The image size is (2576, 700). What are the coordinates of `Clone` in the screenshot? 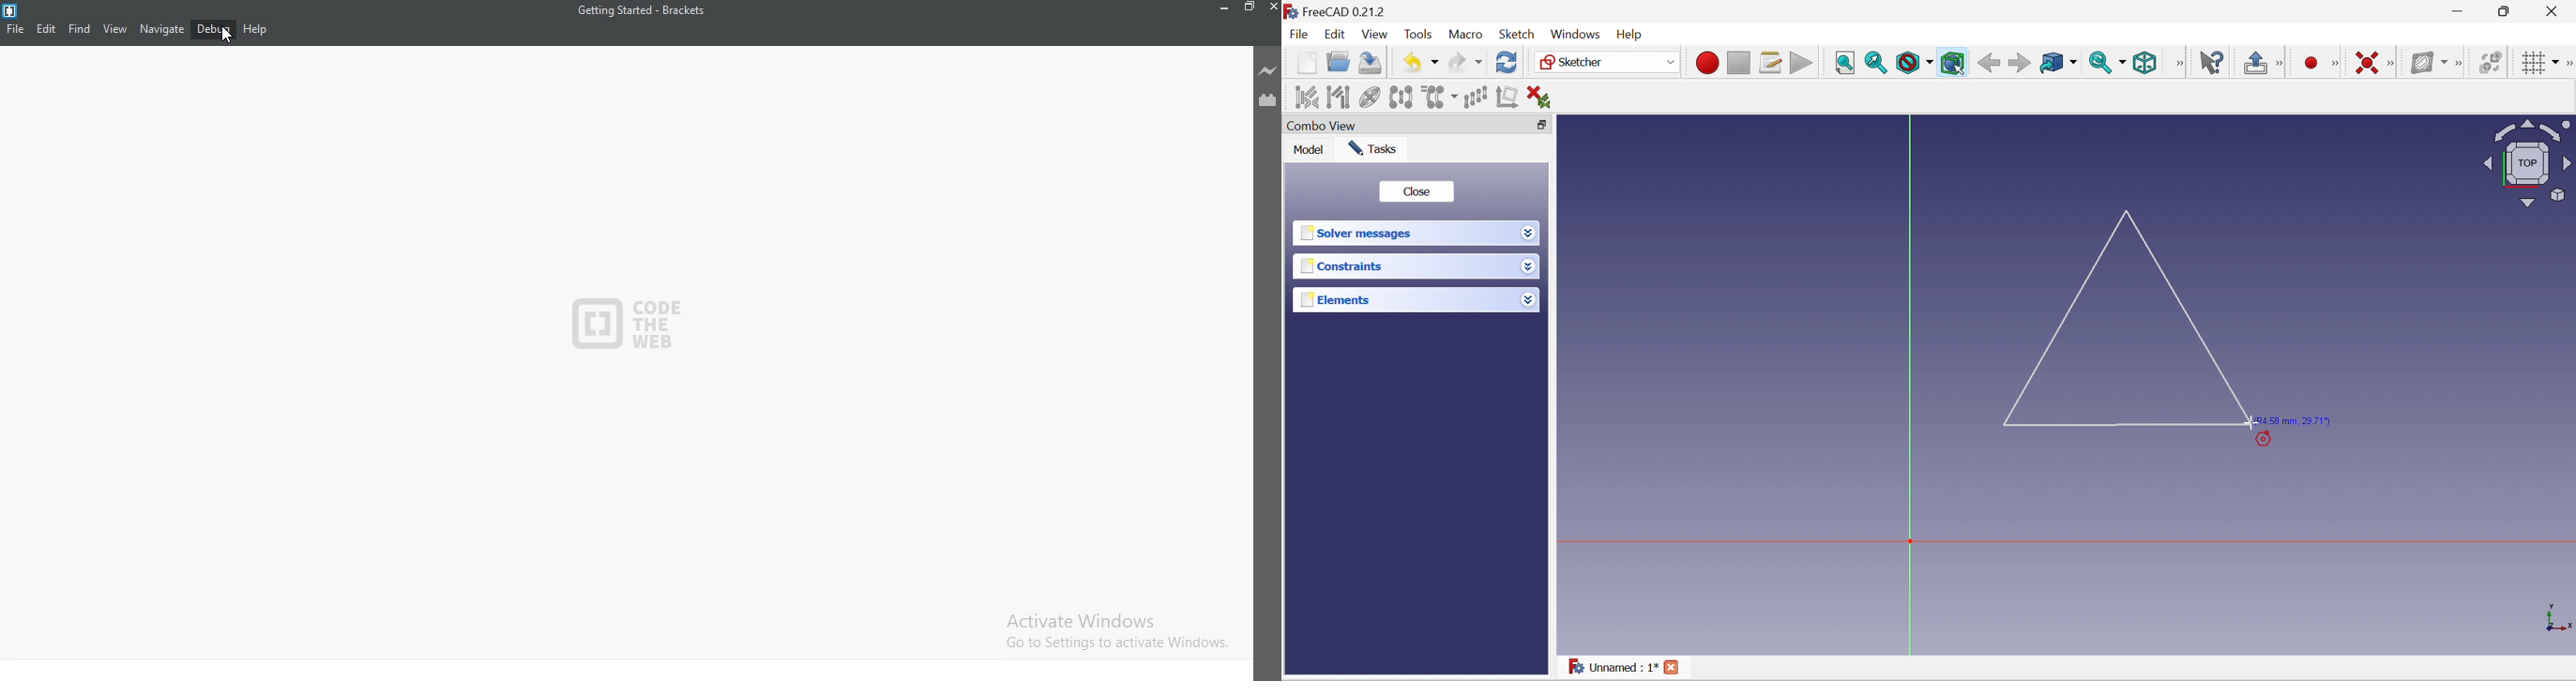 It's located at (1439, 98).